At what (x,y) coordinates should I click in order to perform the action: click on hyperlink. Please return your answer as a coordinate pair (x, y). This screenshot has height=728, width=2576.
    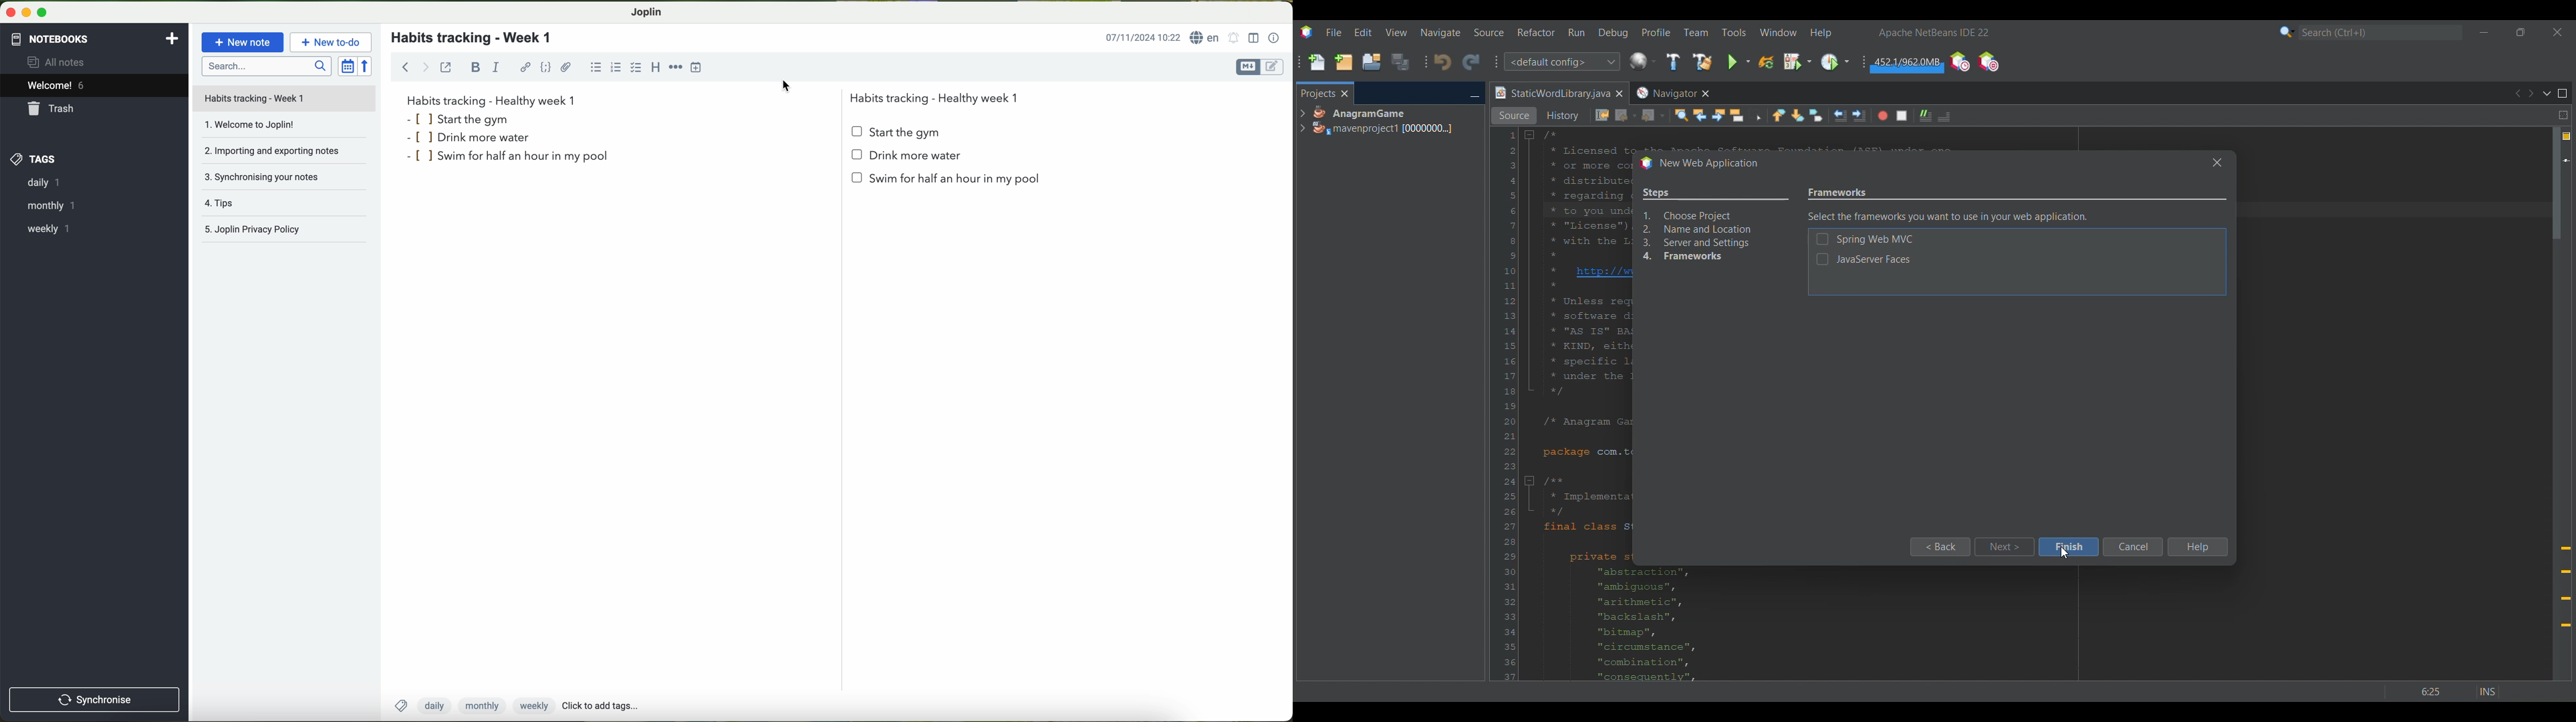
    Looking at the image, I should click on (525, 67).